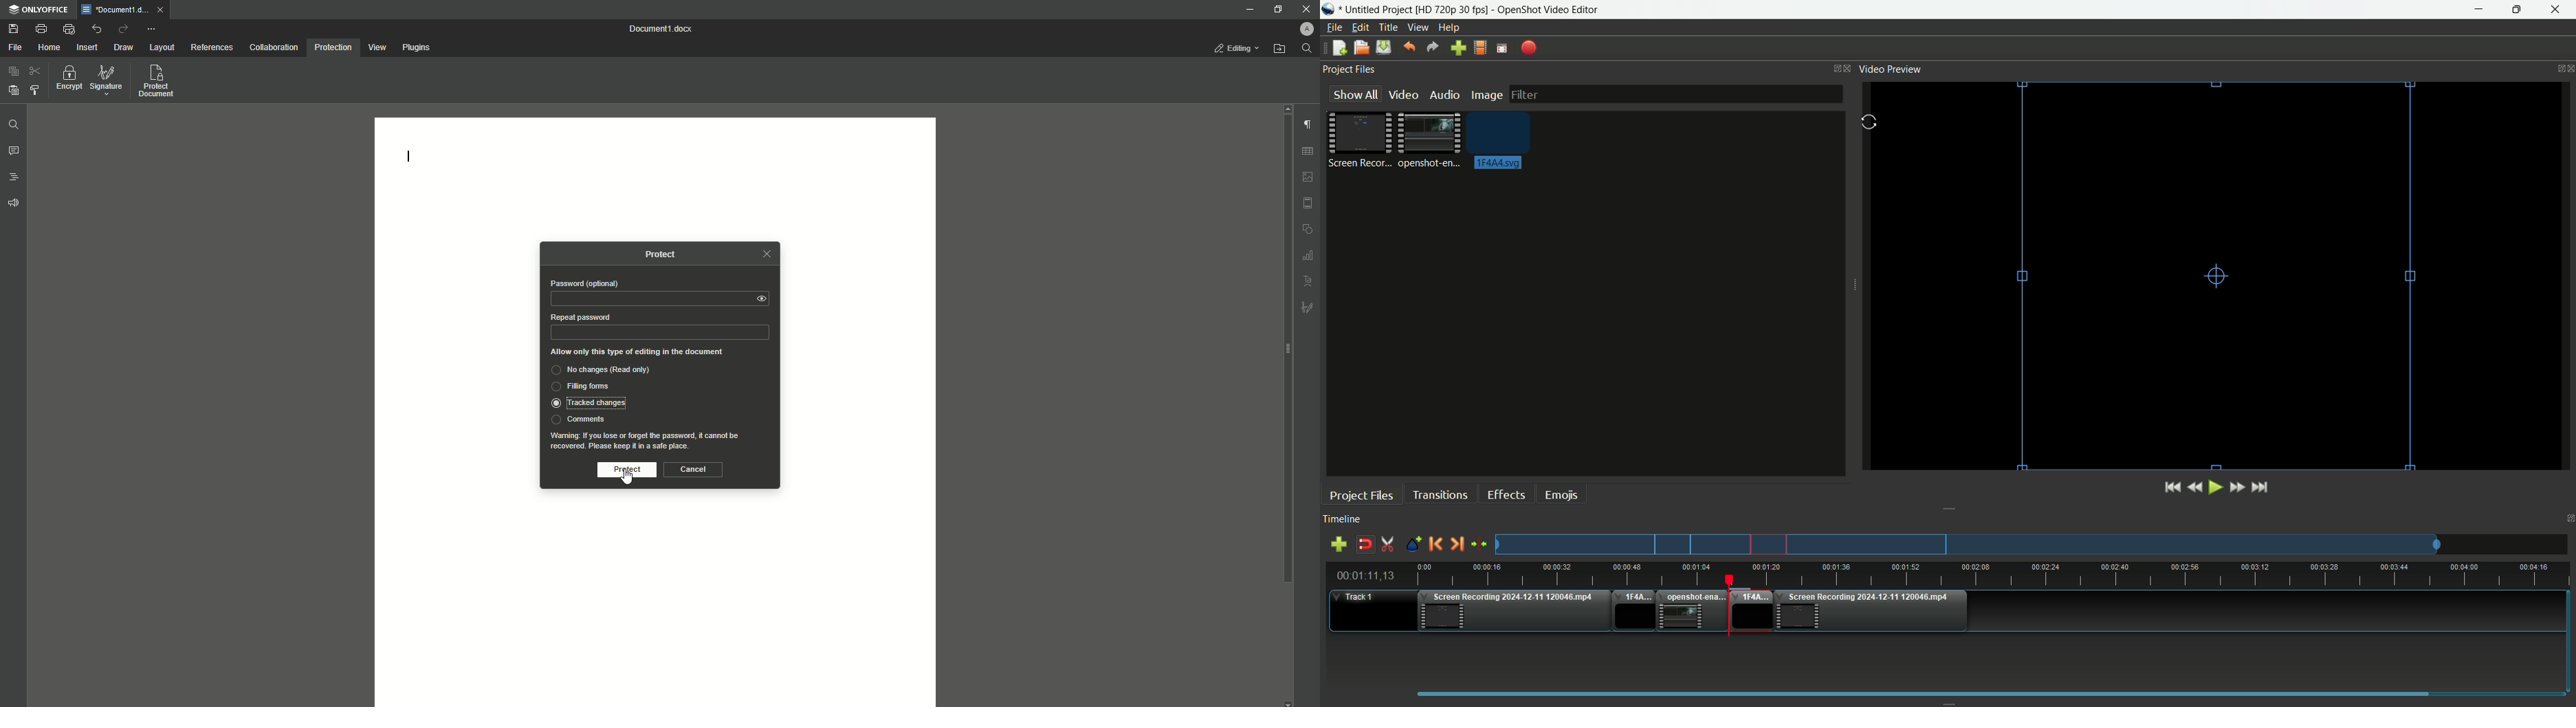  I want to click on Find, so click(12, 124).